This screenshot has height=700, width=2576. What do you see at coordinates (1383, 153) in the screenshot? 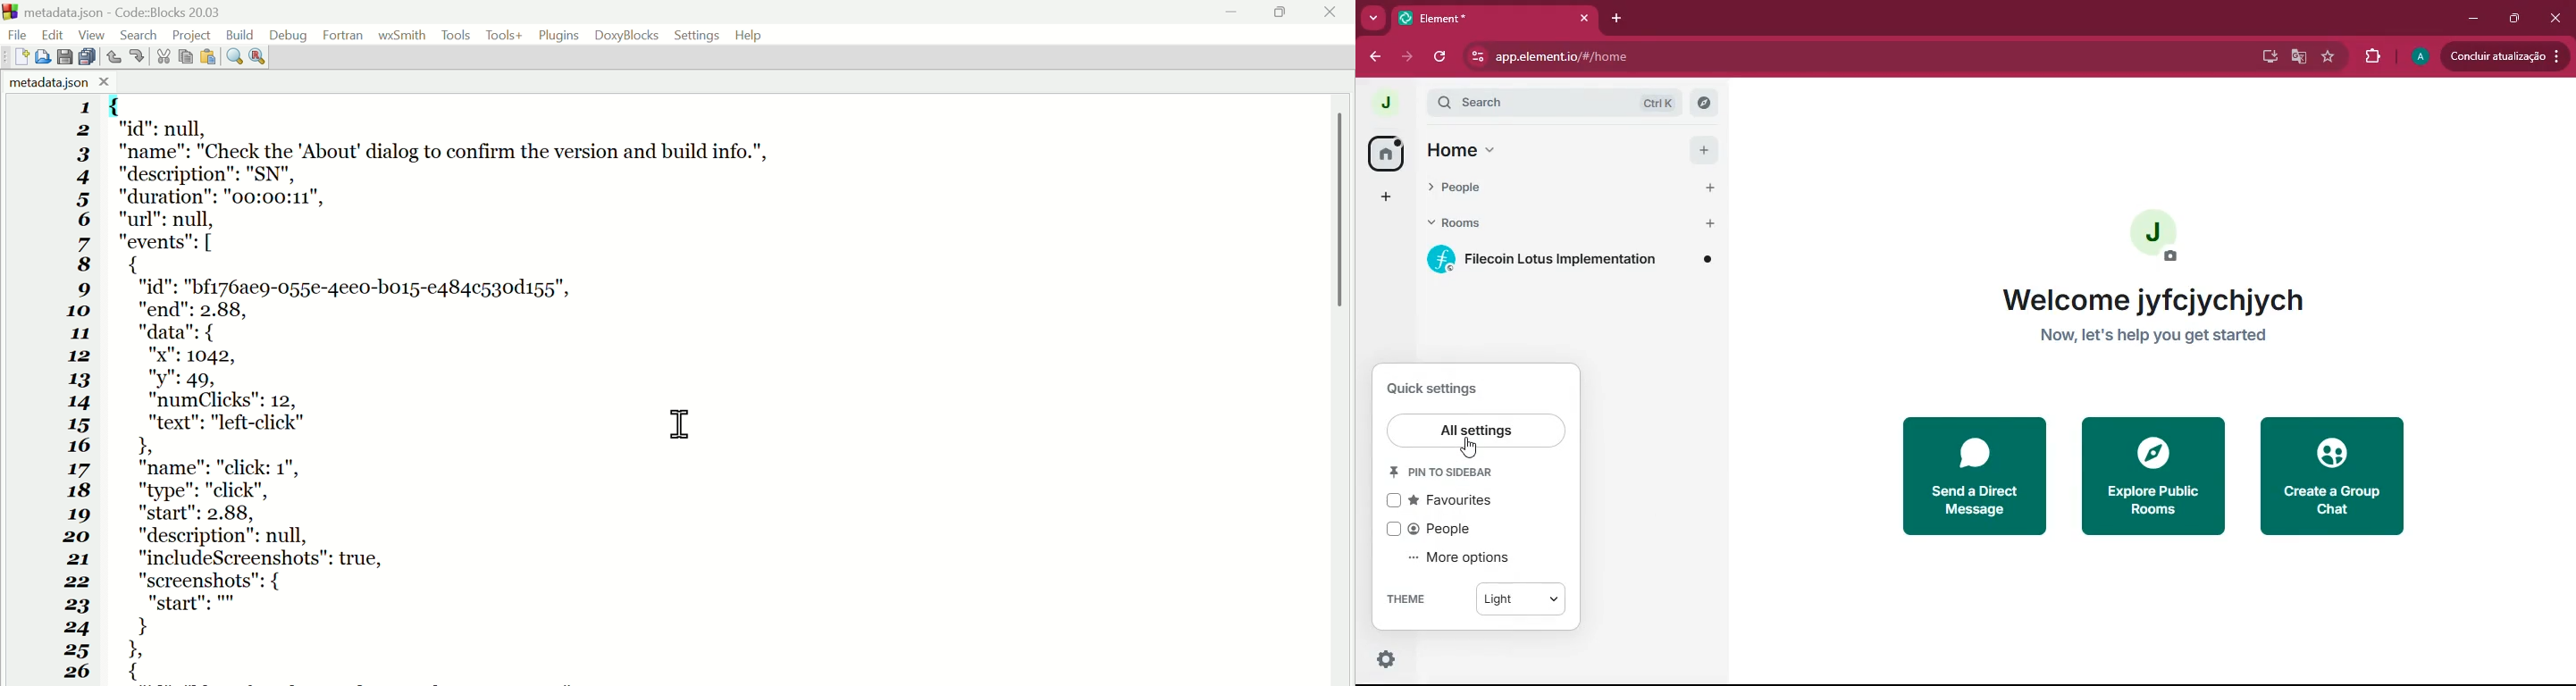
I see `home` at bounding box center [1383, 153].